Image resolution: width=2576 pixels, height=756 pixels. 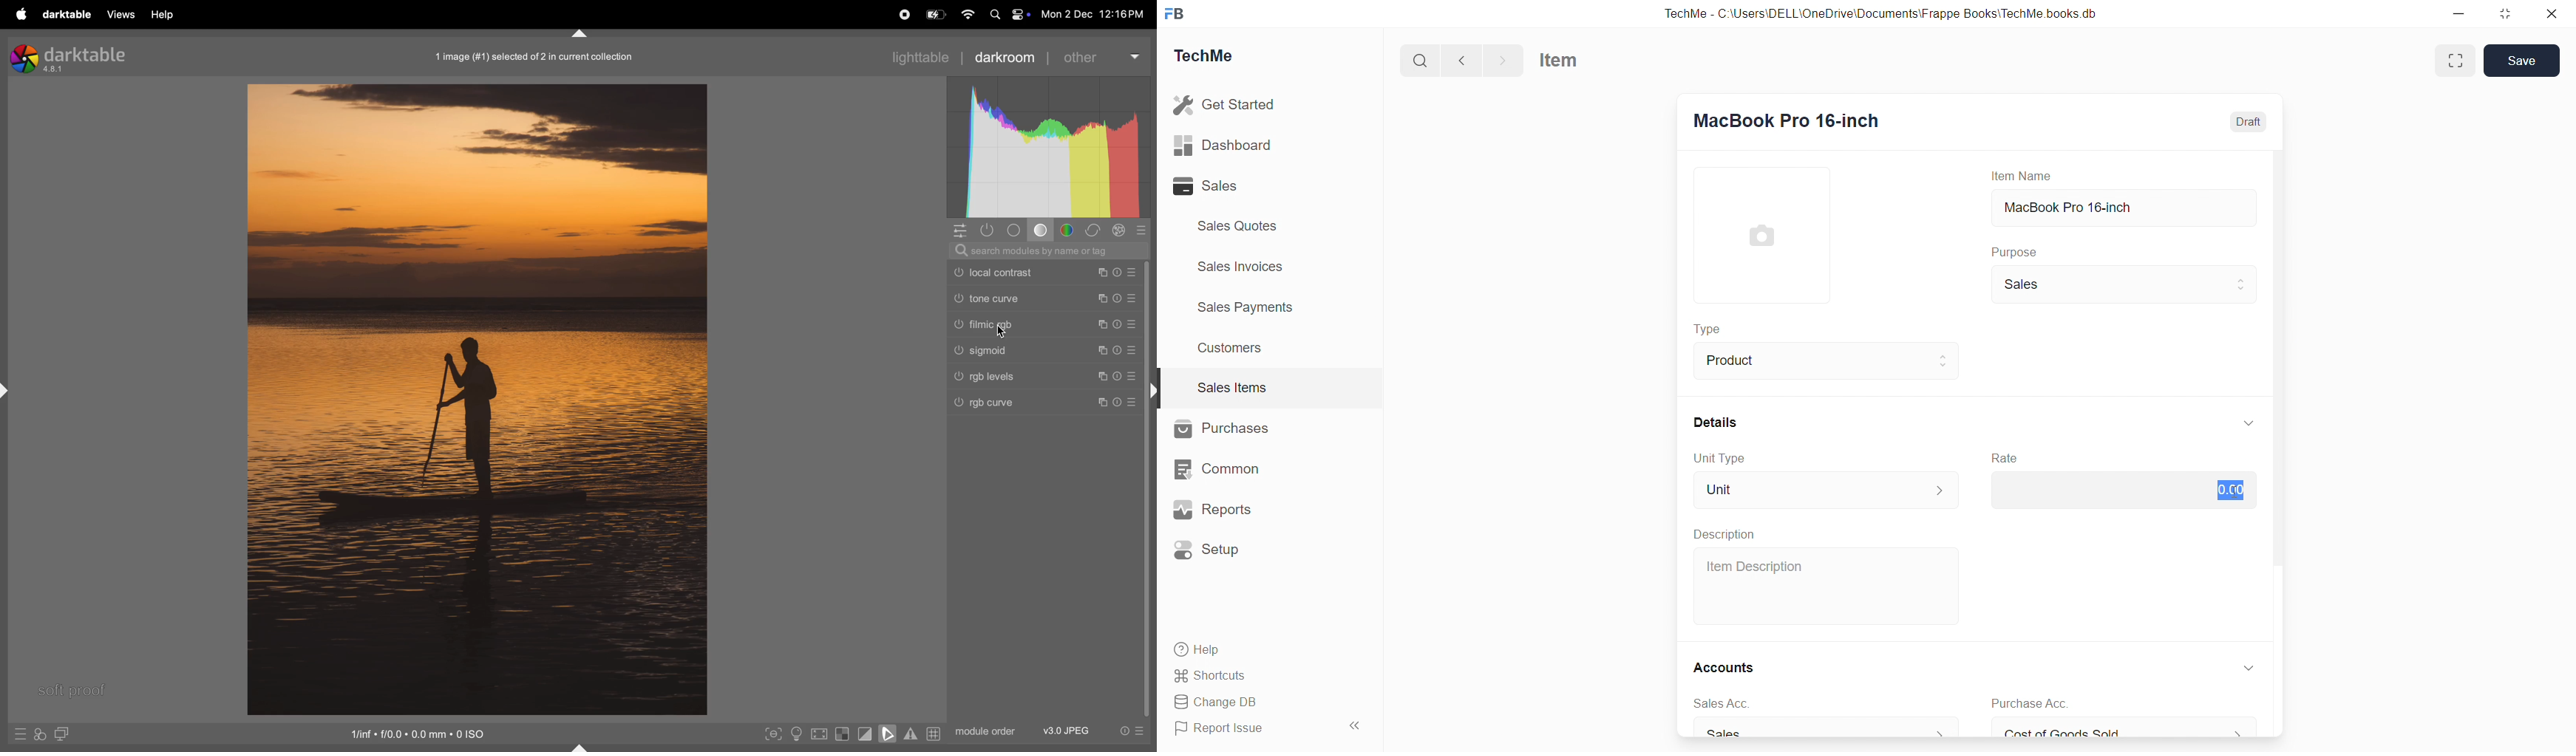 I want to click on grid, so click(x=932, y=733).